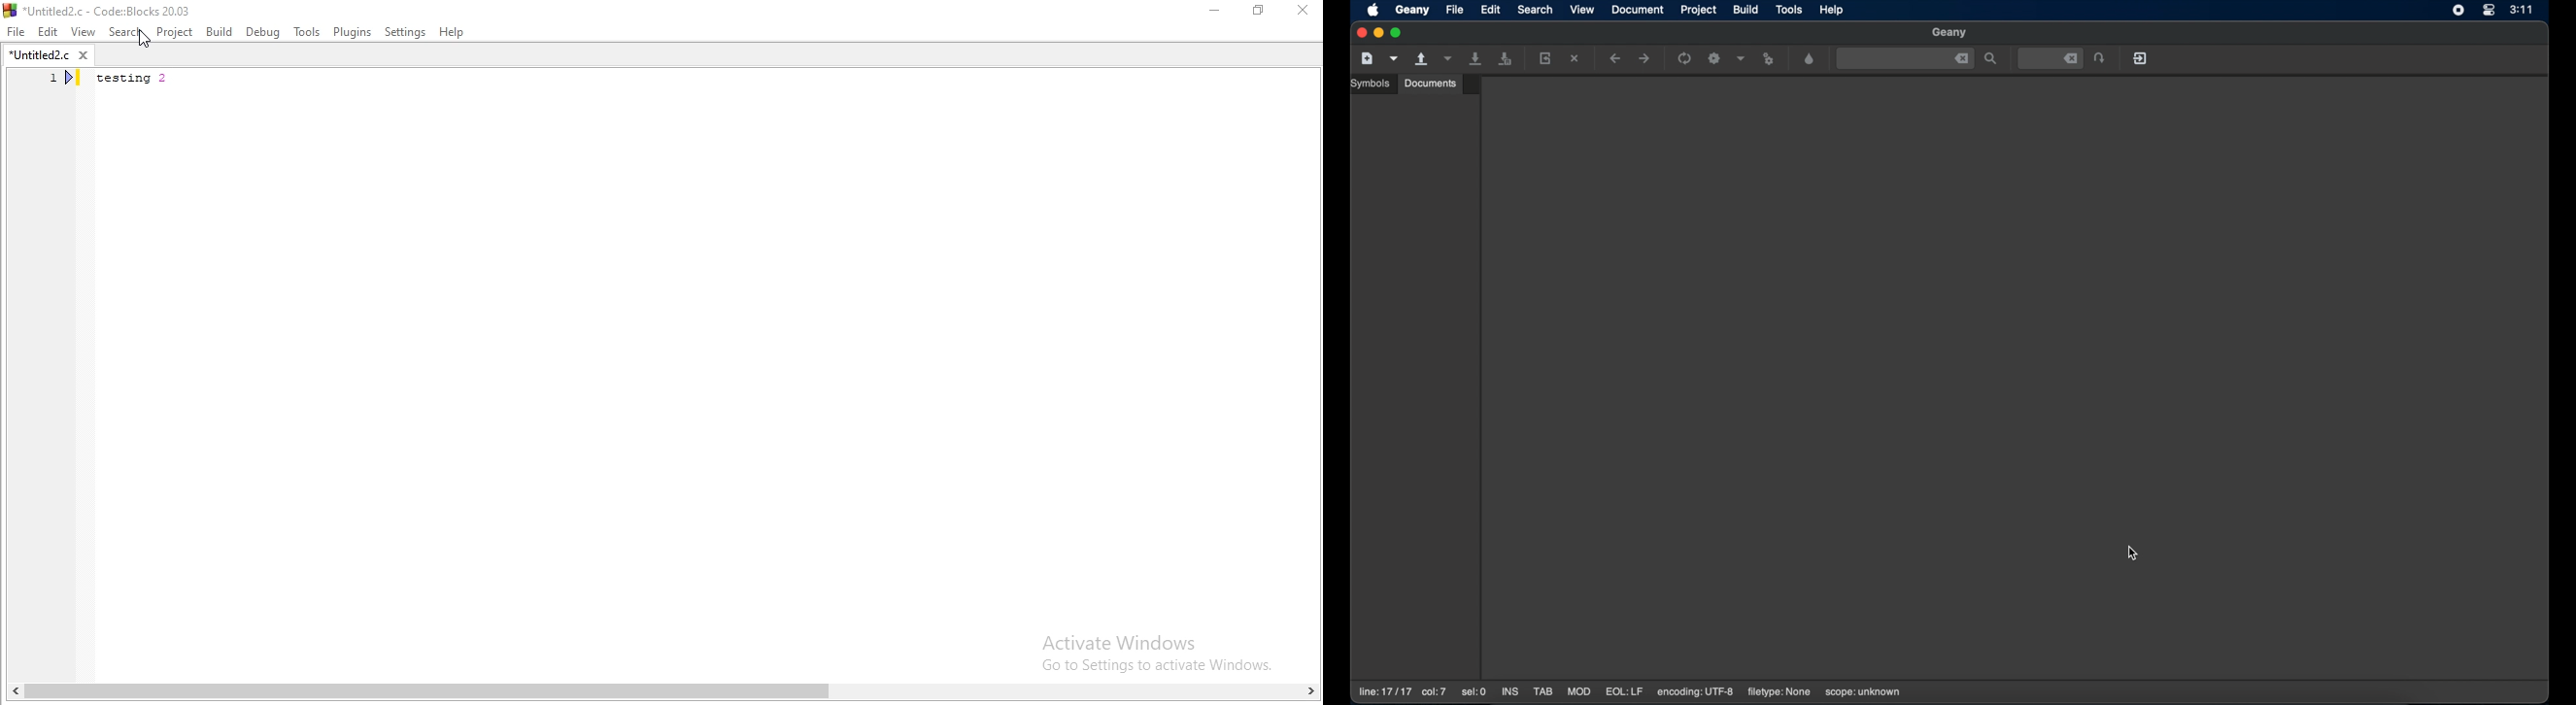  Describe the element at coordinates (161, 81) in the screenshot. I see `testing 2` at that location.